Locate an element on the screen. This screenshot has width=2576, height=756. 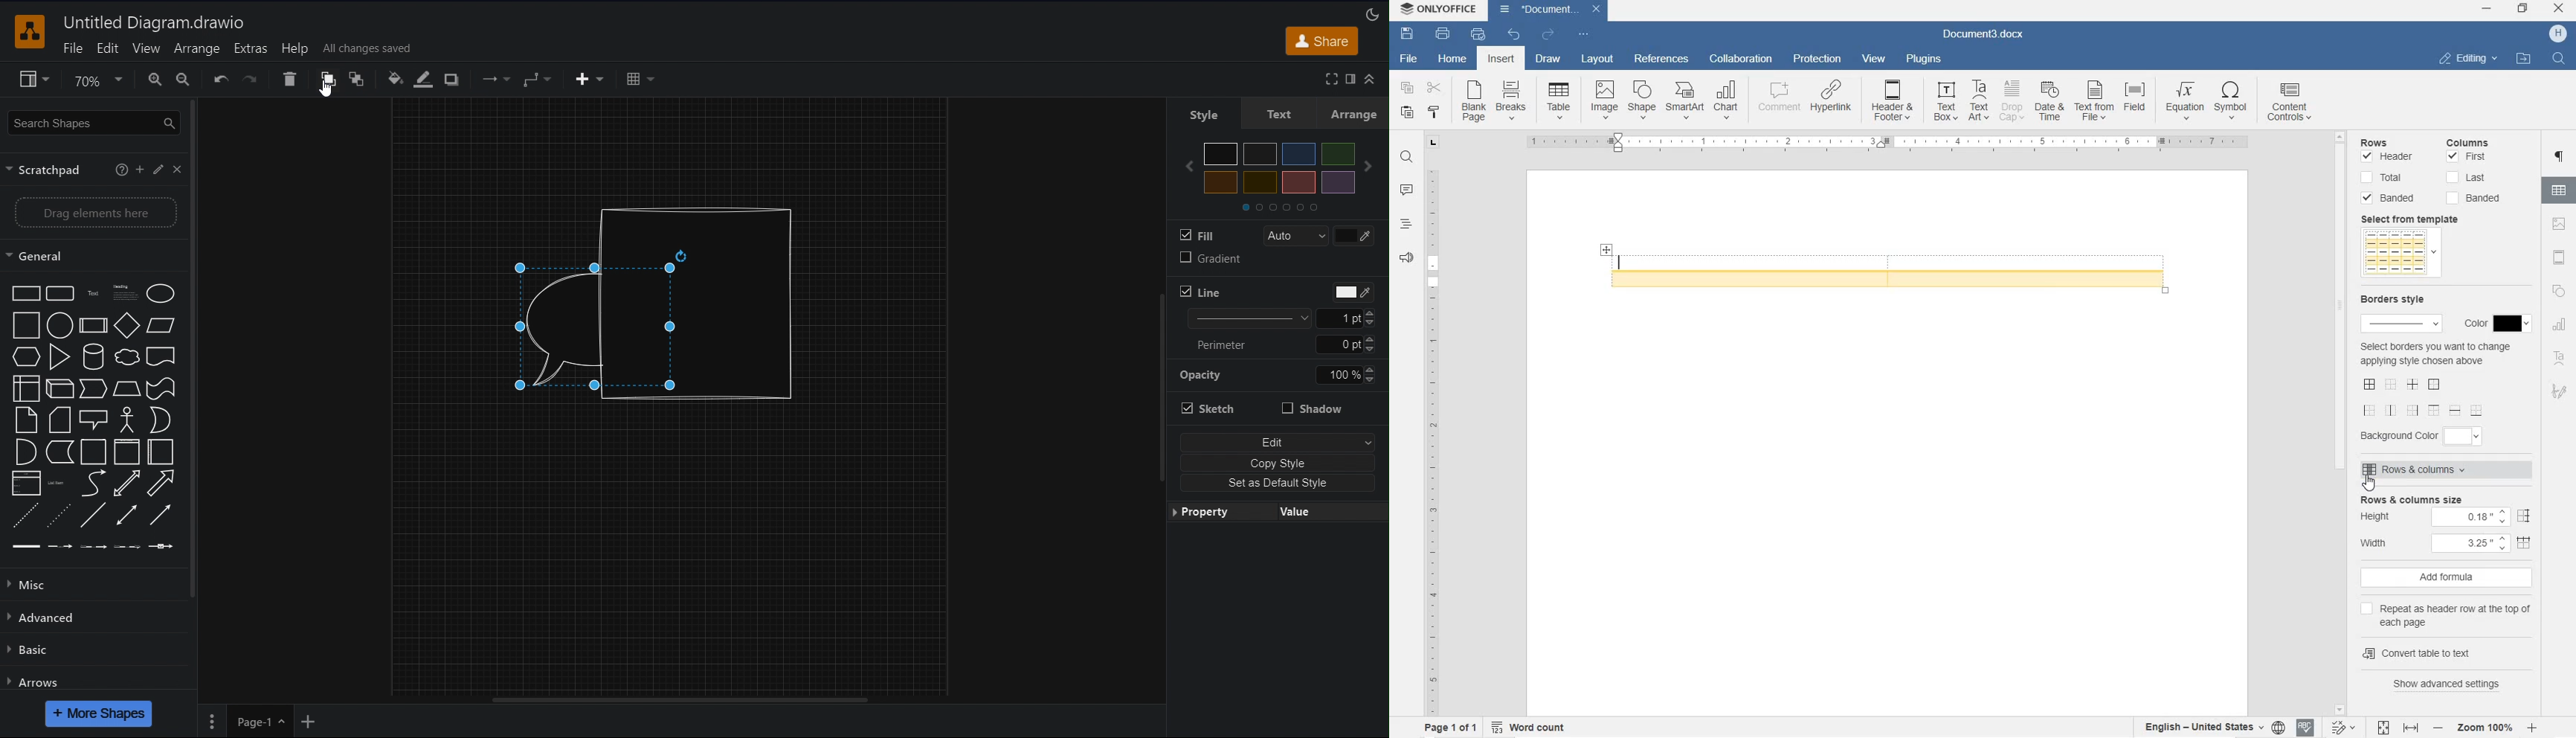
Untitled Diagram.drawio is located at coordinates (154, 22).